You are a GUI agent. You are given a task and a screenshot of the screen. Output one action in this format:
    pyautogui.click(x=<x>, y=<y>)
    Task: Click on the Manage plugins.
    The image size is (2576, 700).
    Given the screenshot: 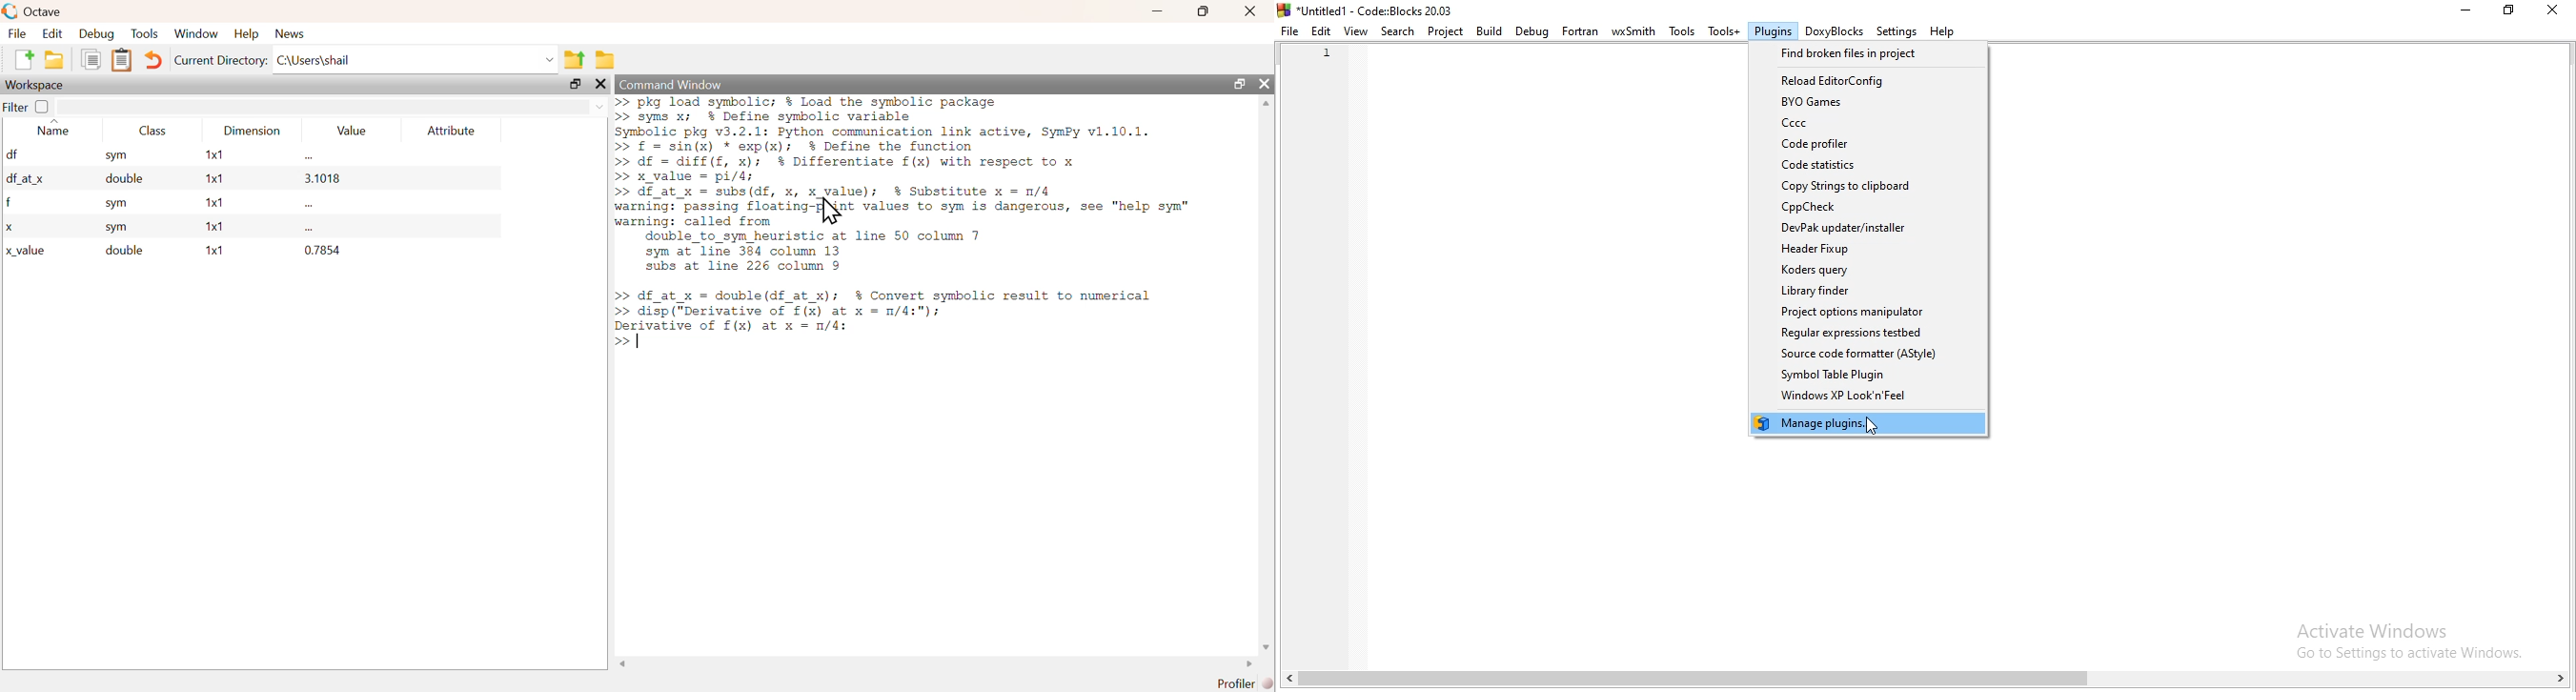 What is the action you would take?
    pyautogui.click(x=1867, y=423)
    